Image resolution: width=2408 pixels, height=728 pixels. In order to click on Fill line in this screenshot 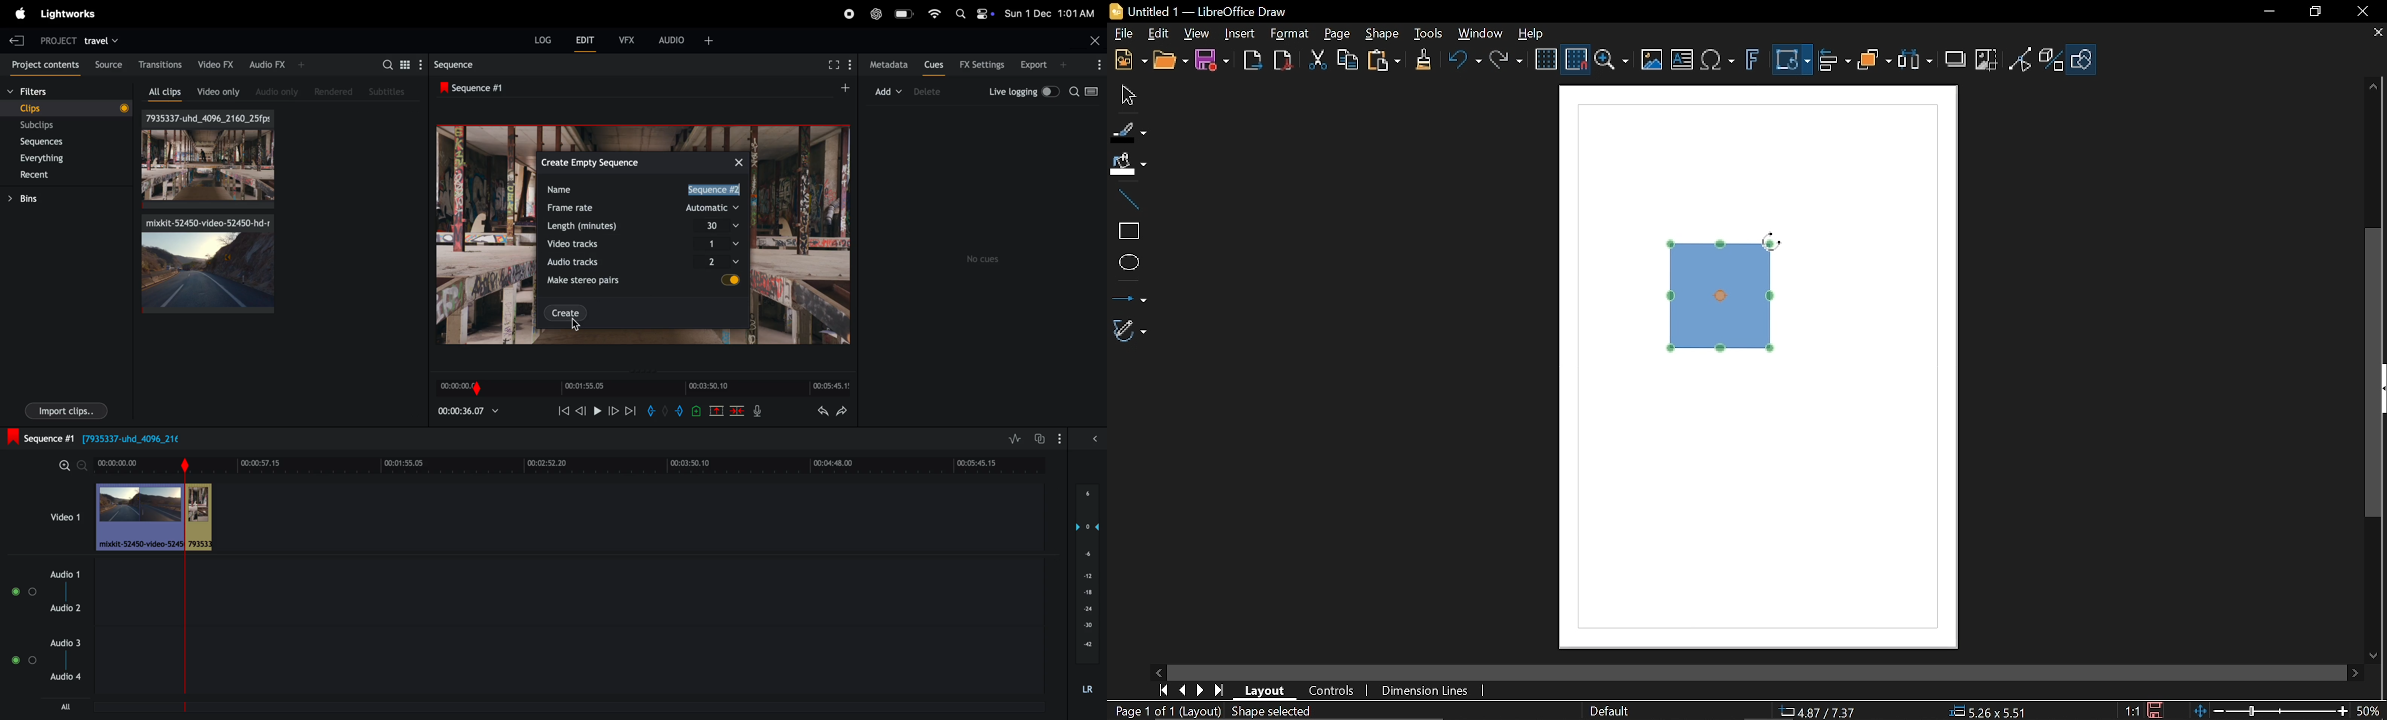, I will do `click(1129, 129)`.